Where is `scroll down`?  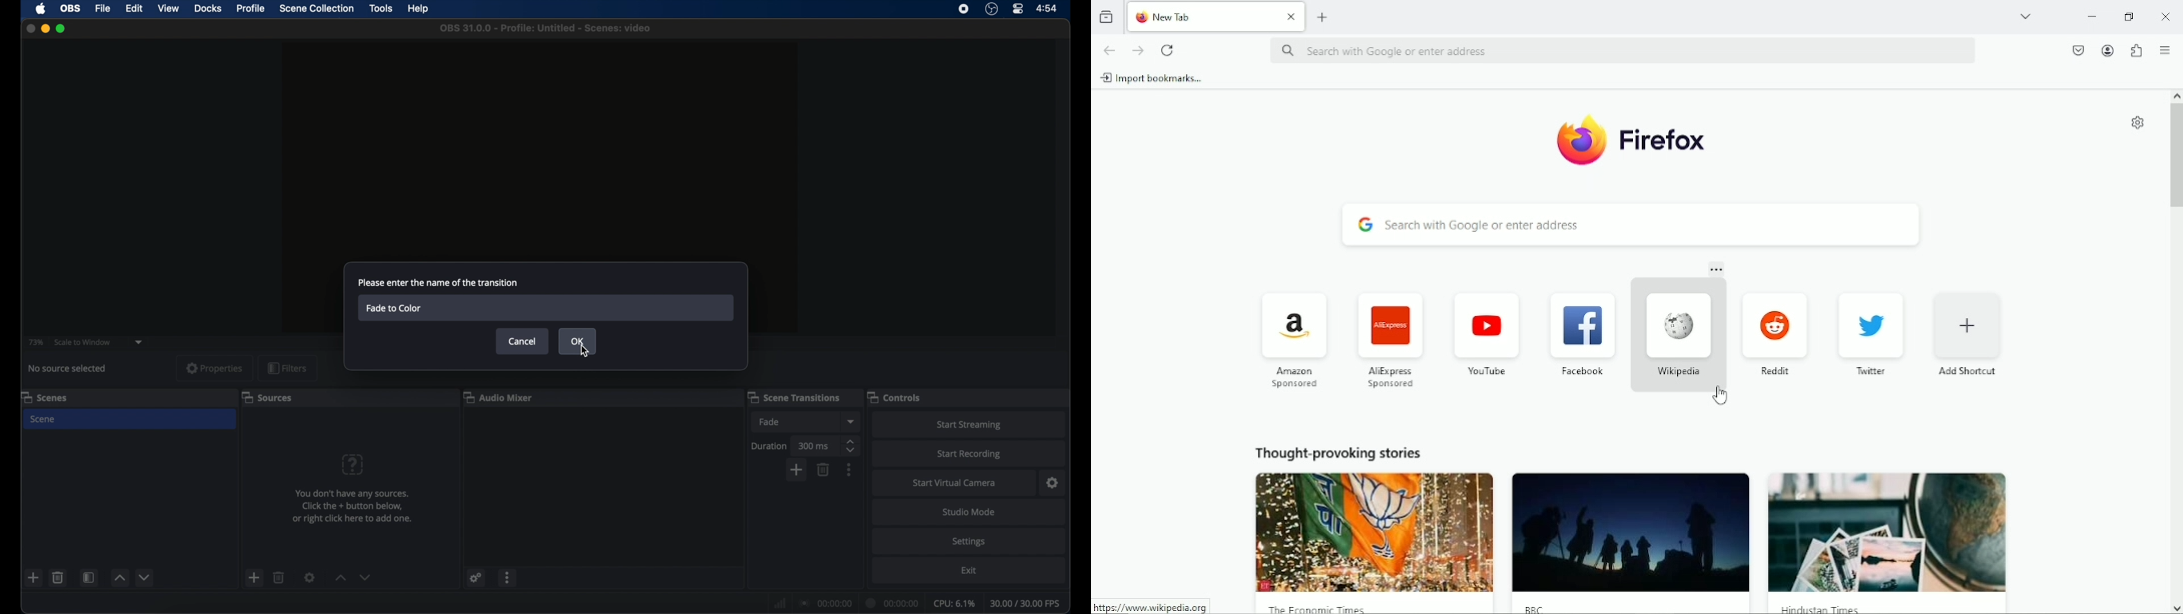
scroll down is located at coordinates (2176, 607).